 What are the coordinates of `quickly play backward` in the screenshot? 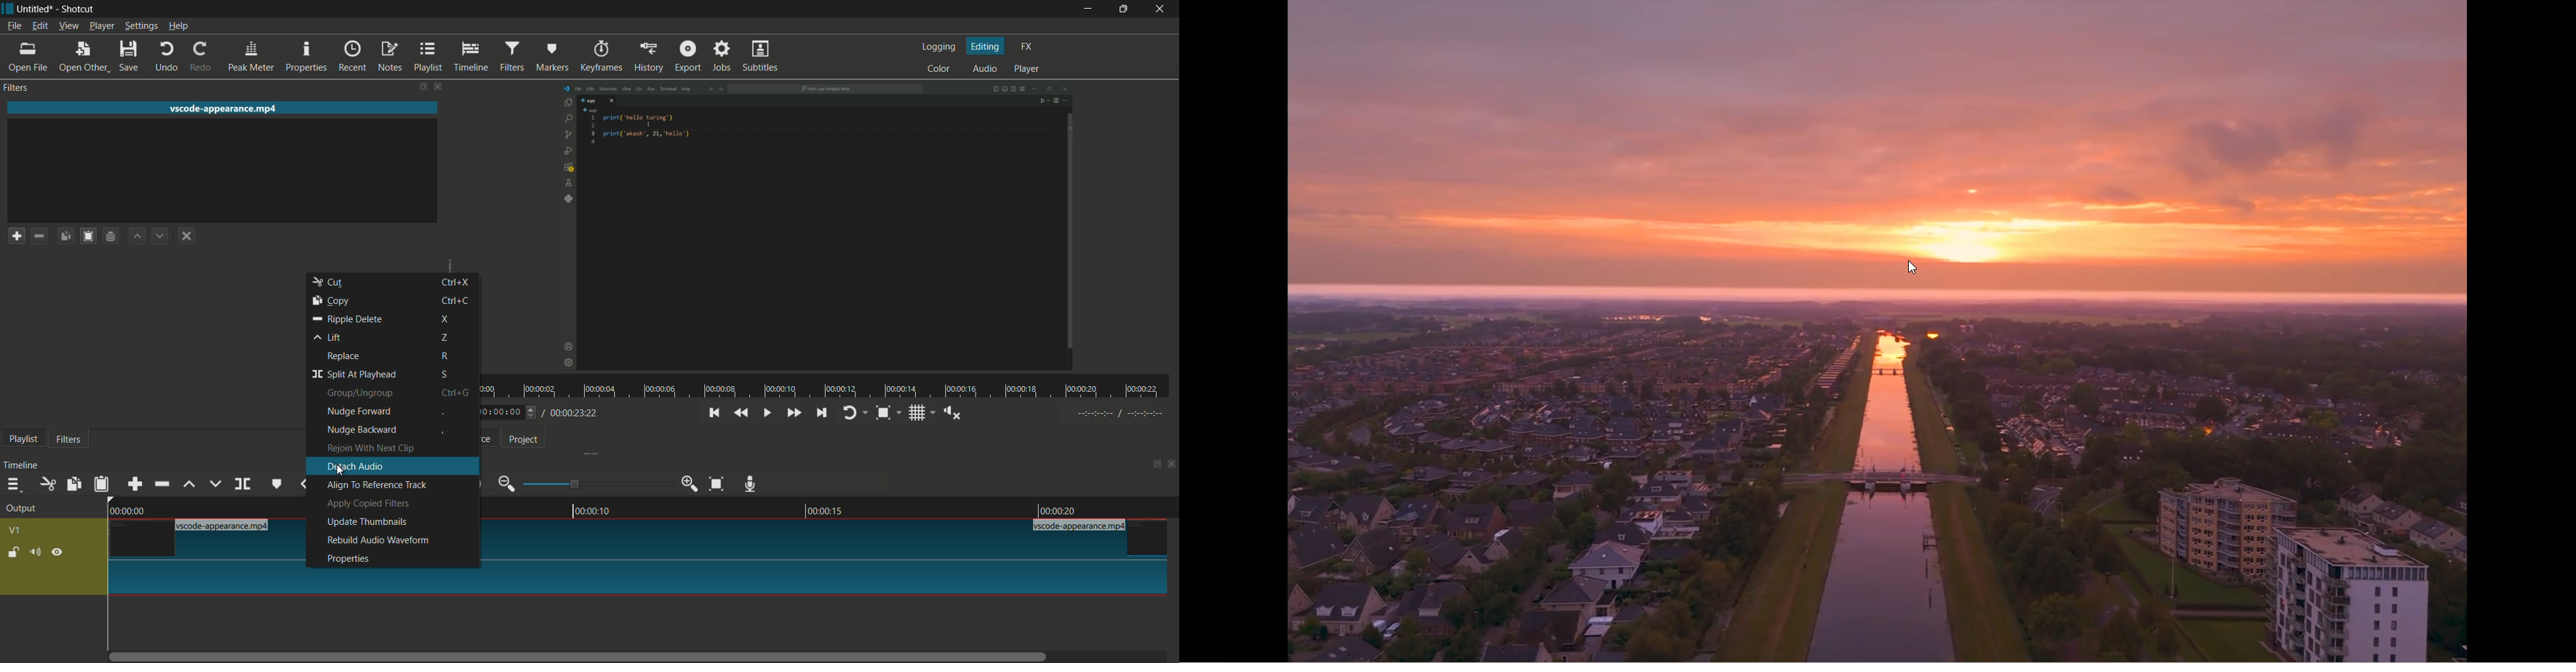 It's located at (742, 413).